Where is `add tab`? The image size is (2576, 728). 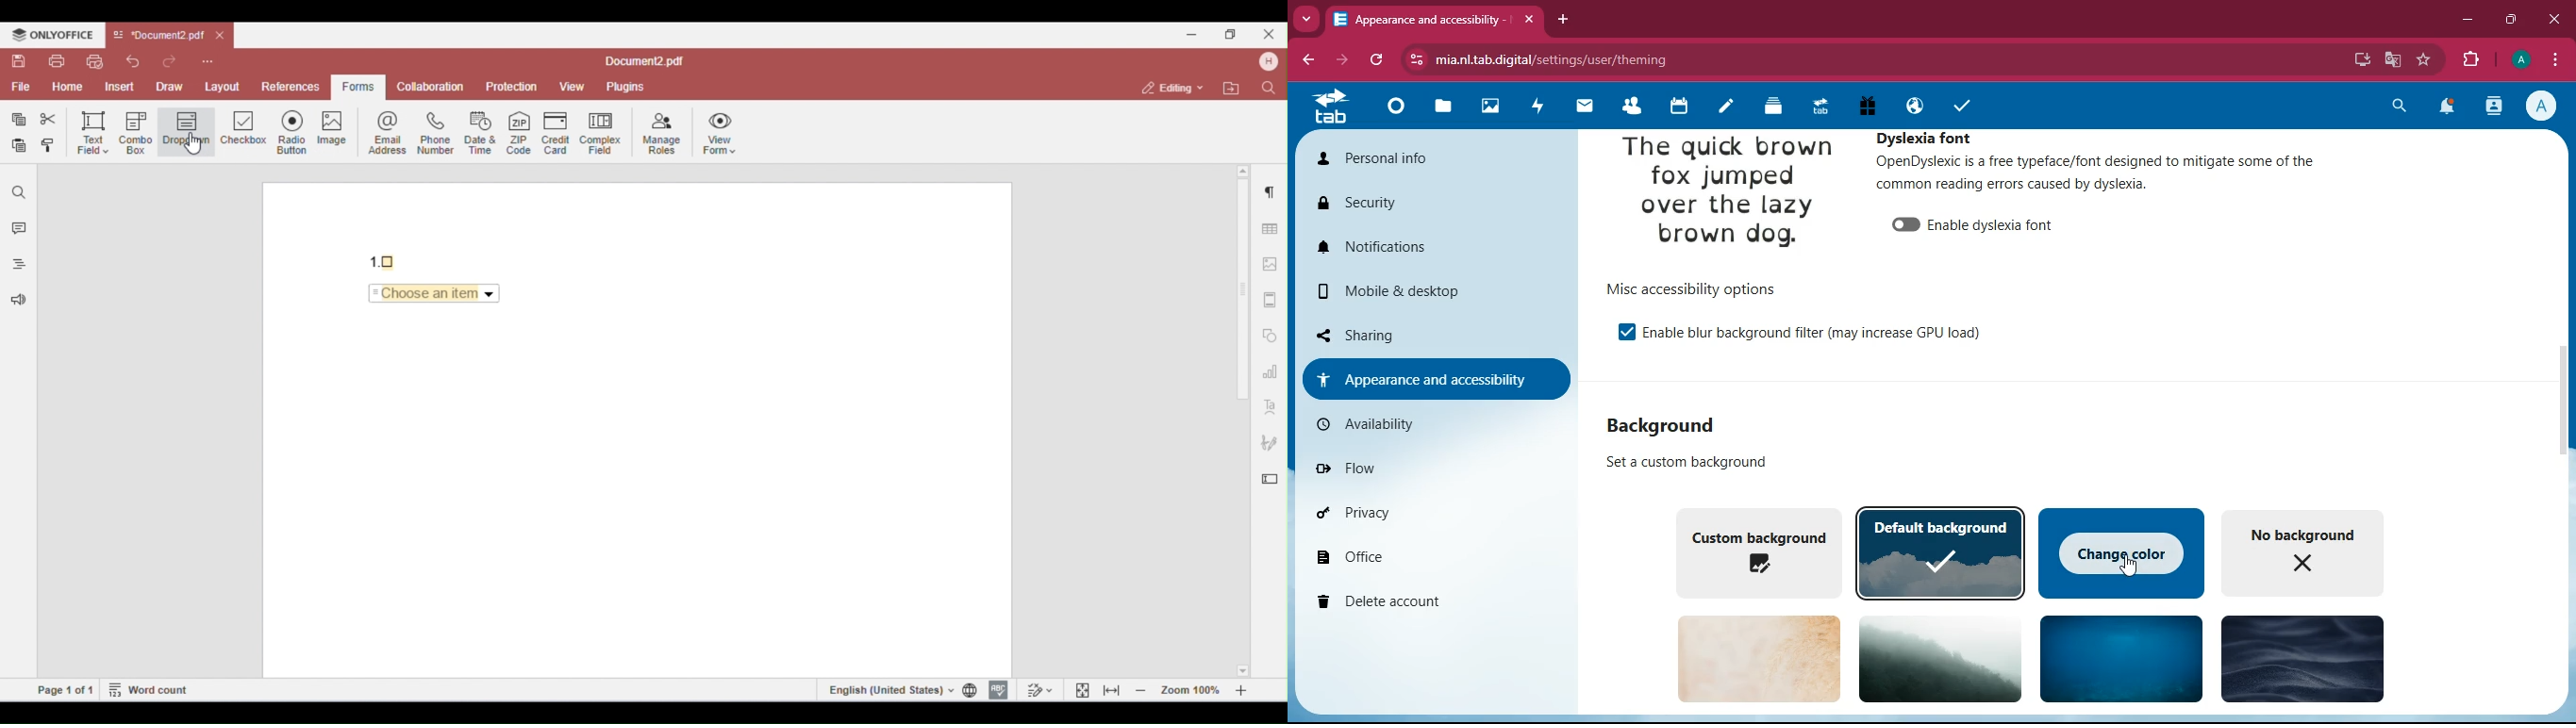 add tab is located at coordinates (1566, 20).